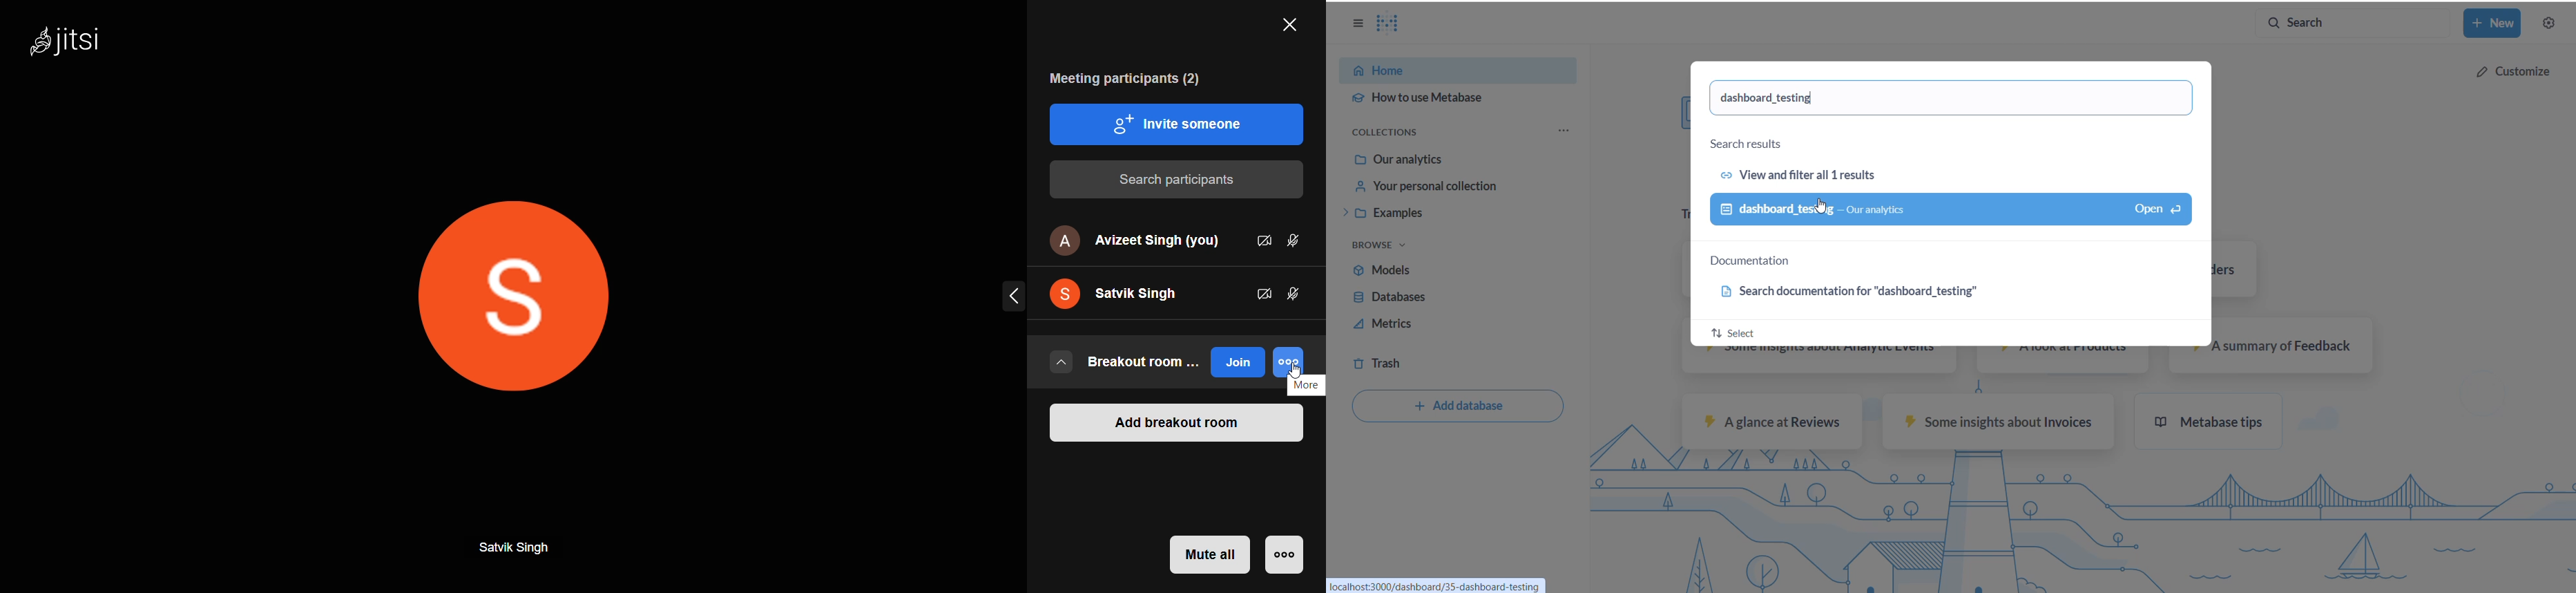 The image size is (2576, 616). What do you see at coordinates (518, 547) in the screenshot?
I see `Satvik Singh` at bounding box center [518, 547].